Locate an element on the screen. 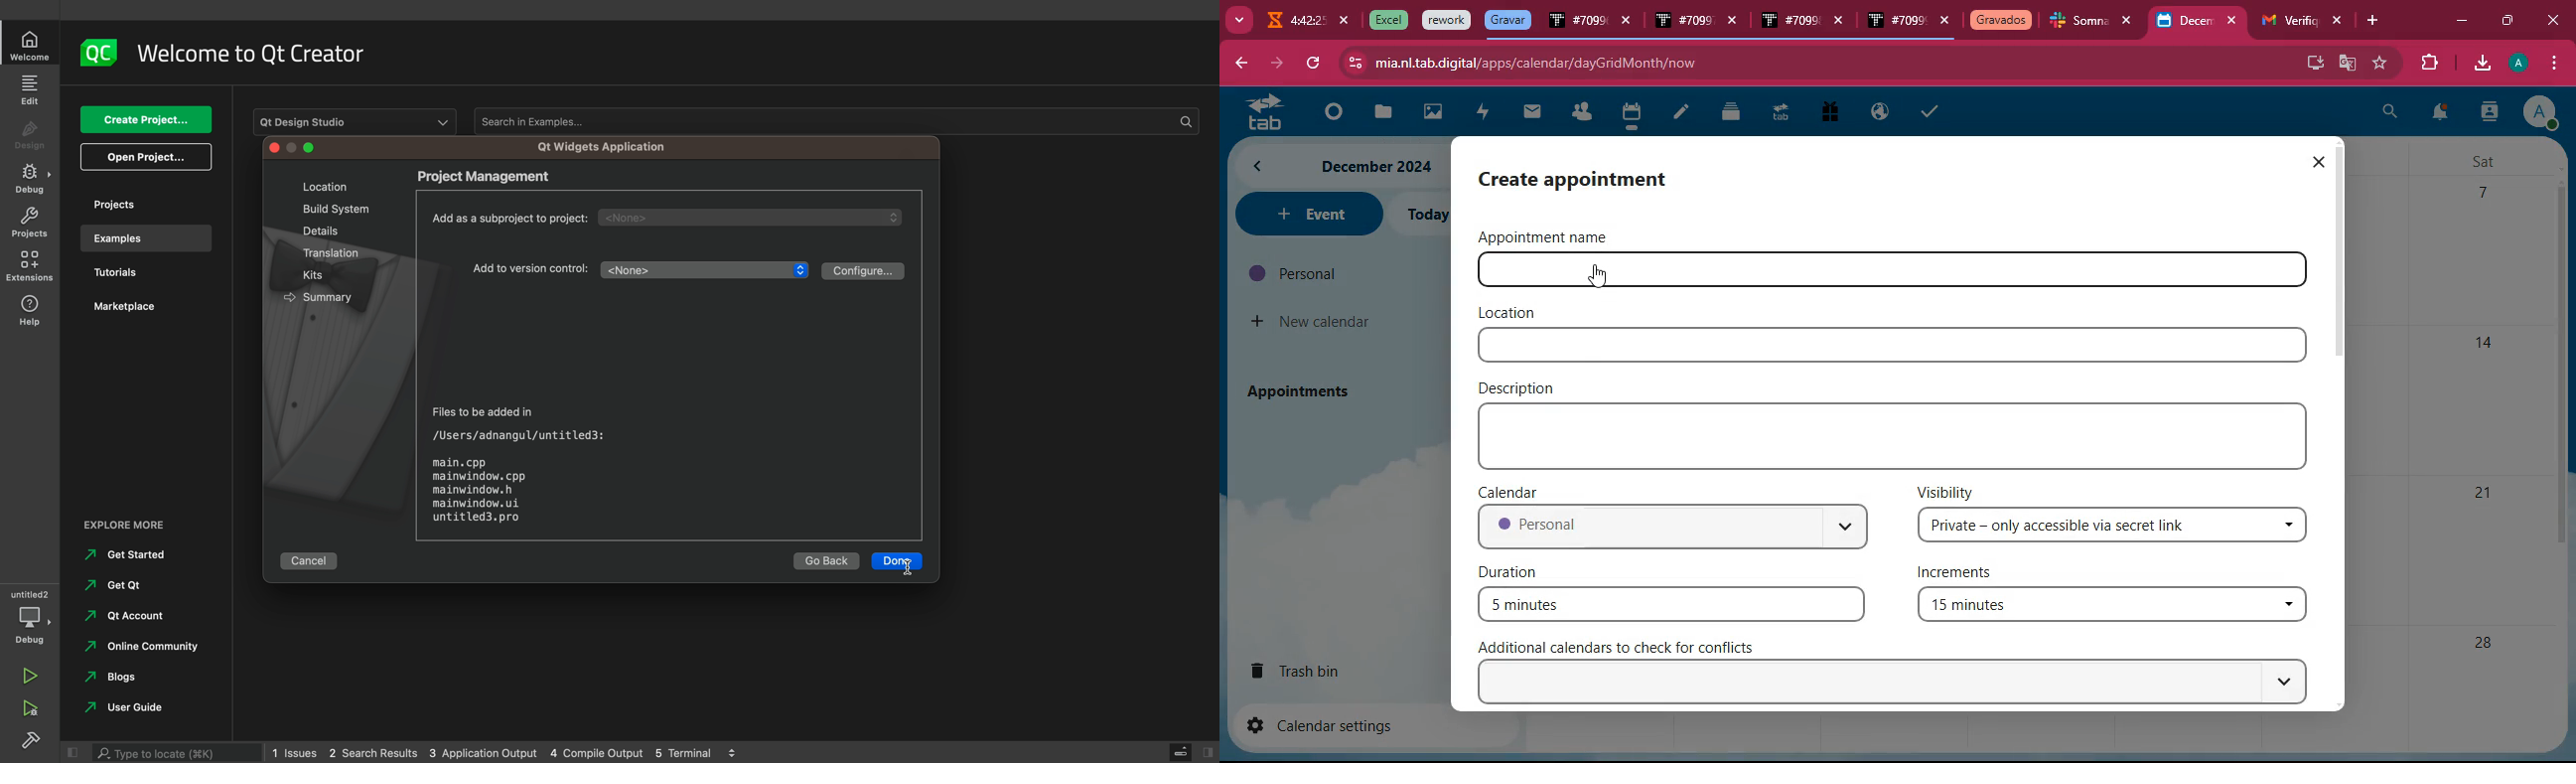 This screenshot has height=784, width=2576. close is located at coordinates (2557, 20).